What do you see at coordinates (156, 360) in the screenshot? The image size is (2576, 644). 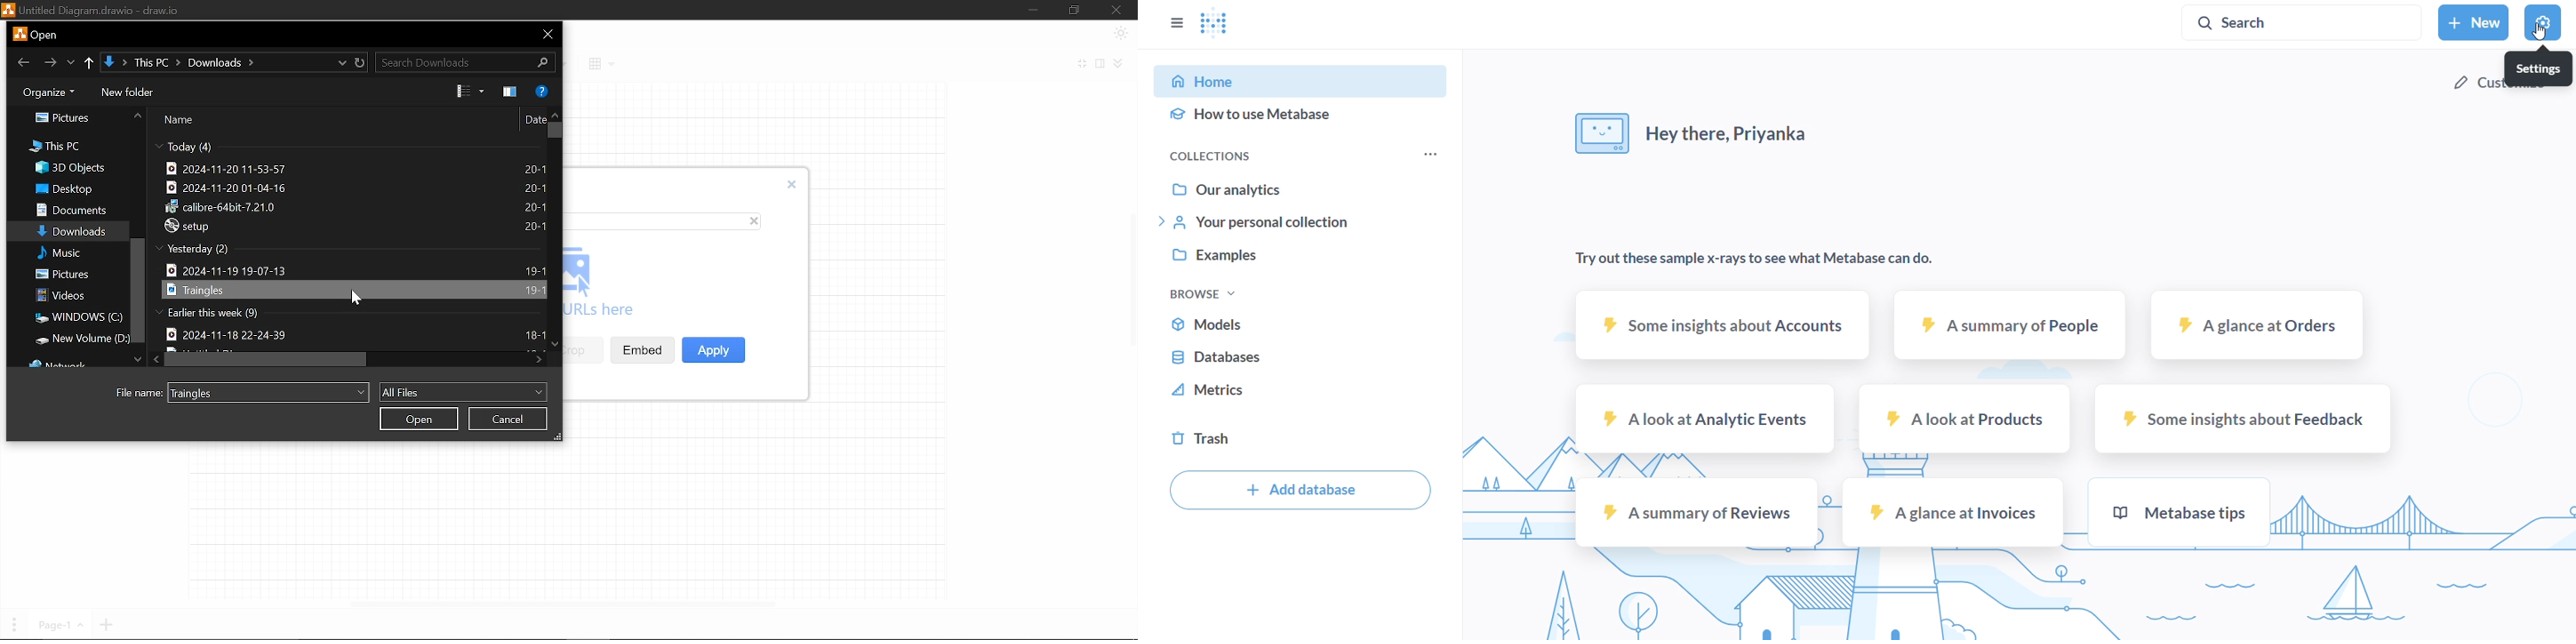 I see `Move right in files in "Download"` at bounding box center [156, 360].